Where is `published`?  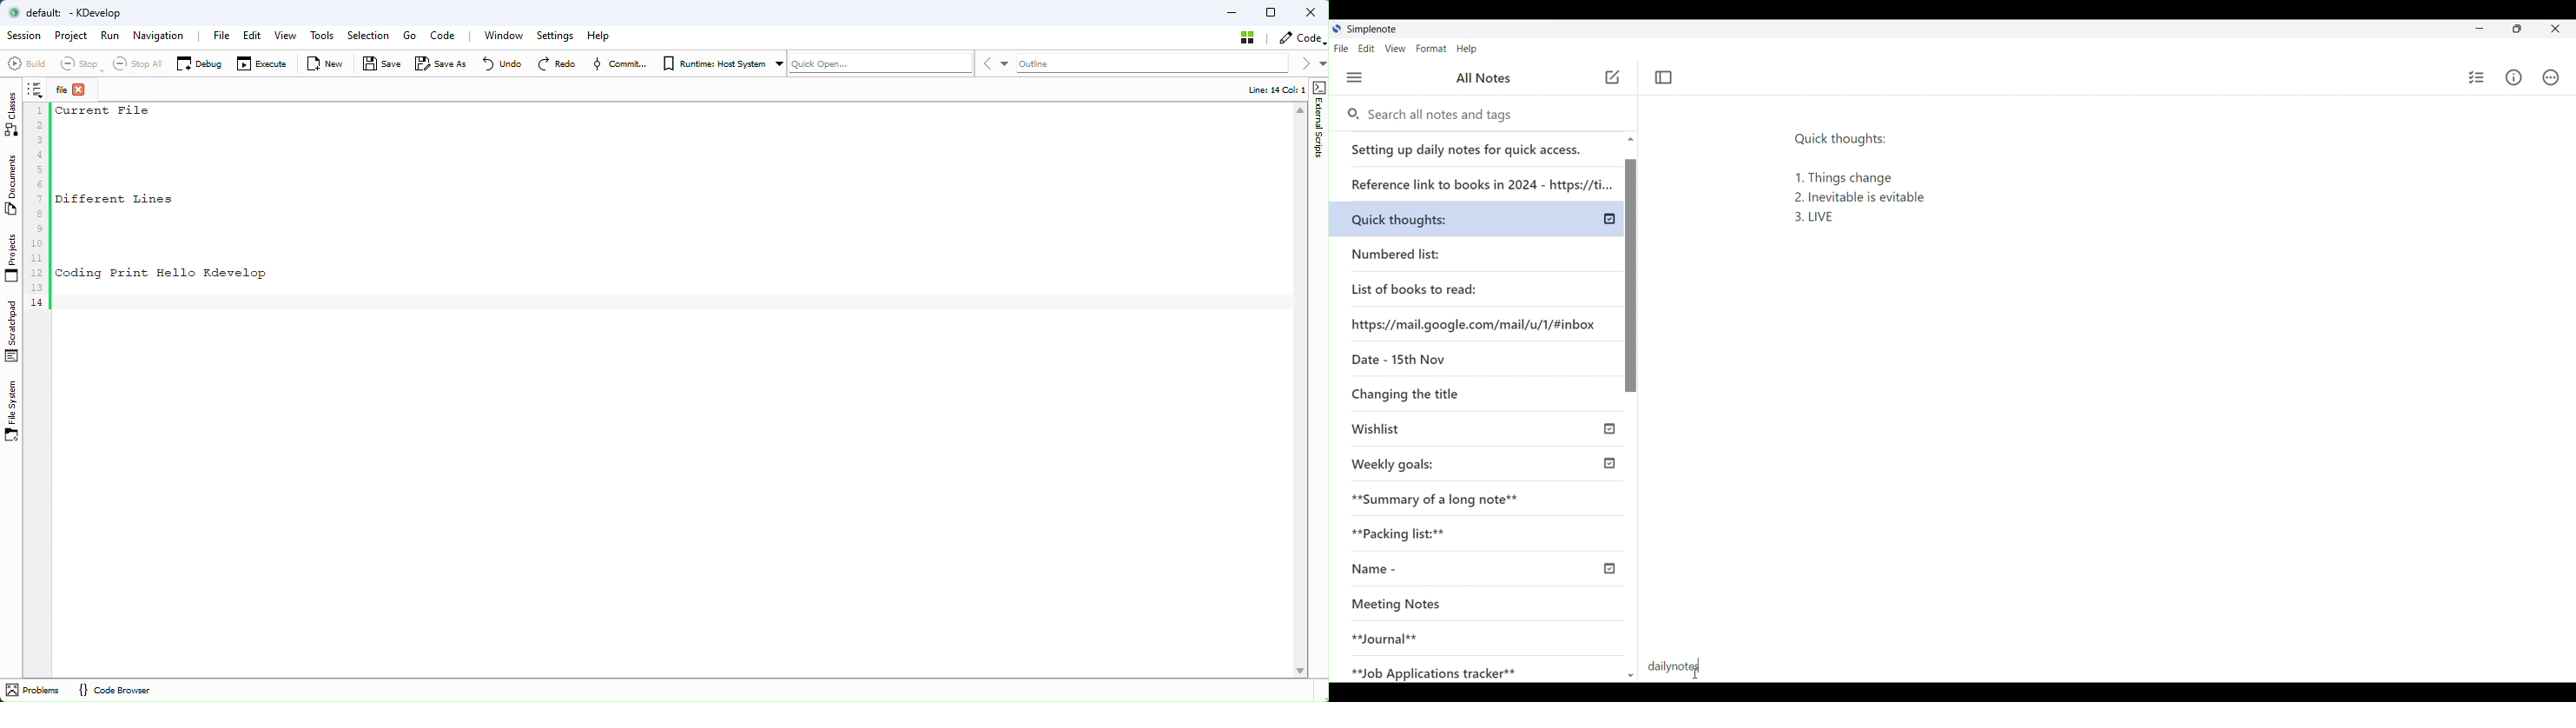
published is located at coordinates (1610, 427).